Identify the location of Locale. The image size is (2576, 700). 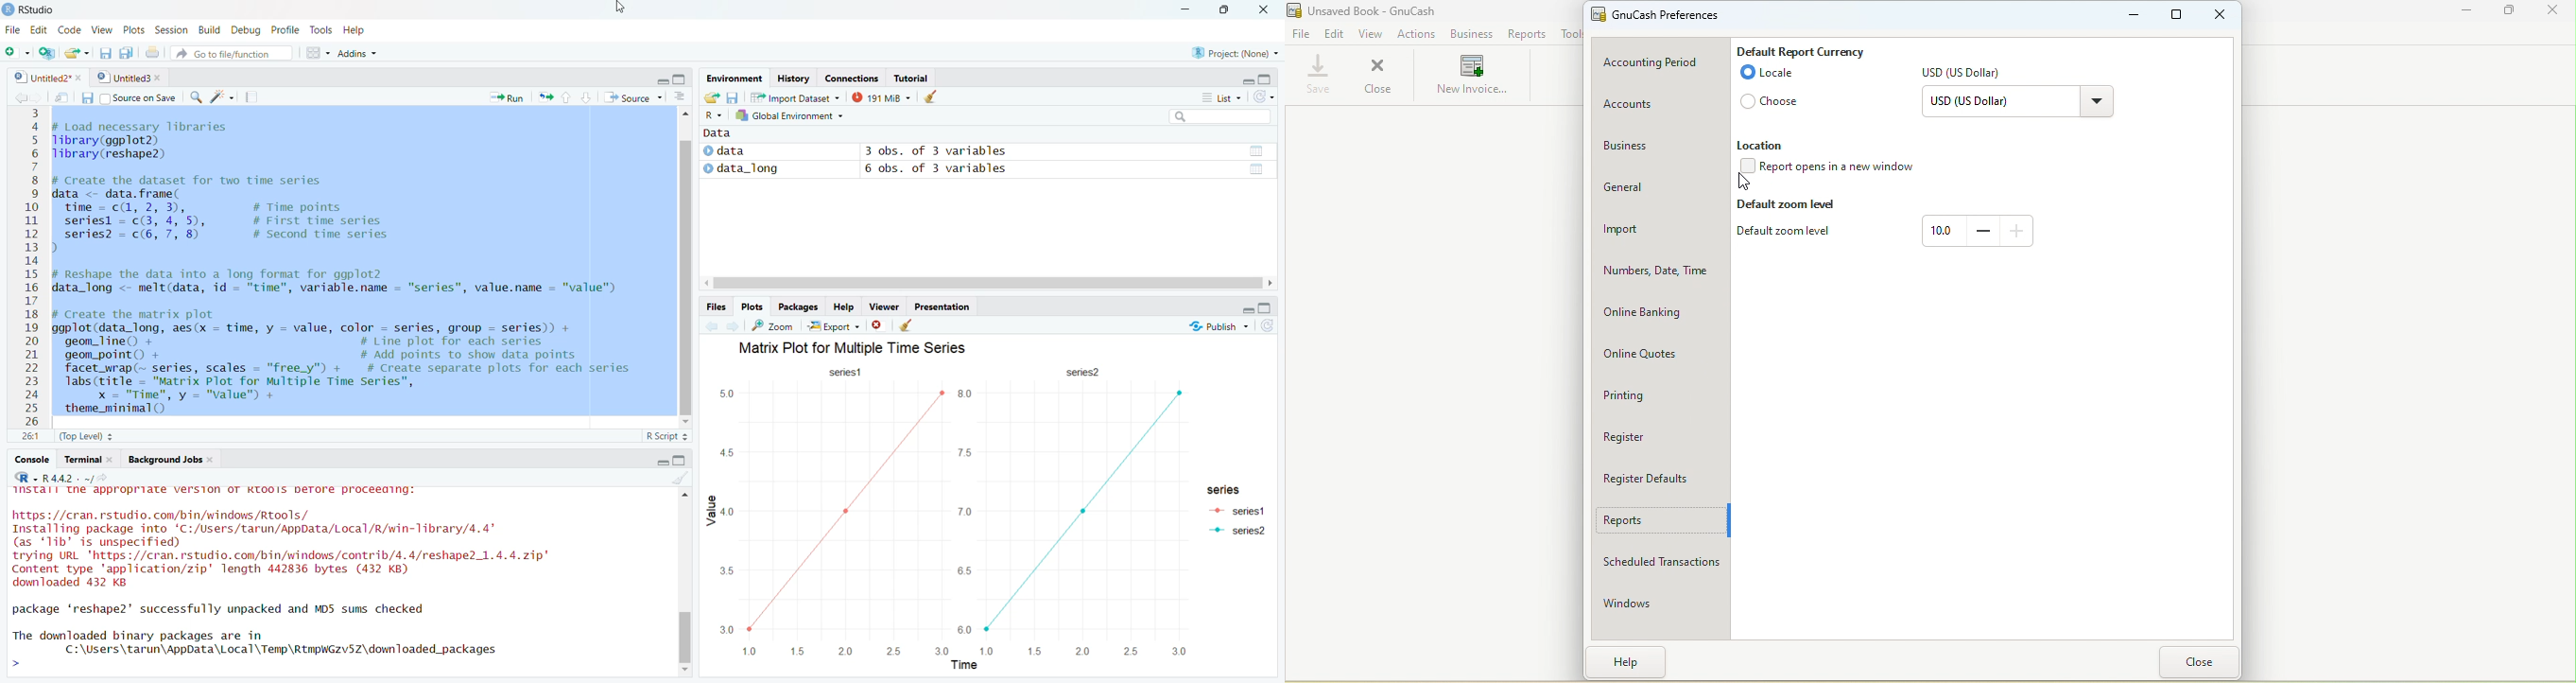
(1767, 76).